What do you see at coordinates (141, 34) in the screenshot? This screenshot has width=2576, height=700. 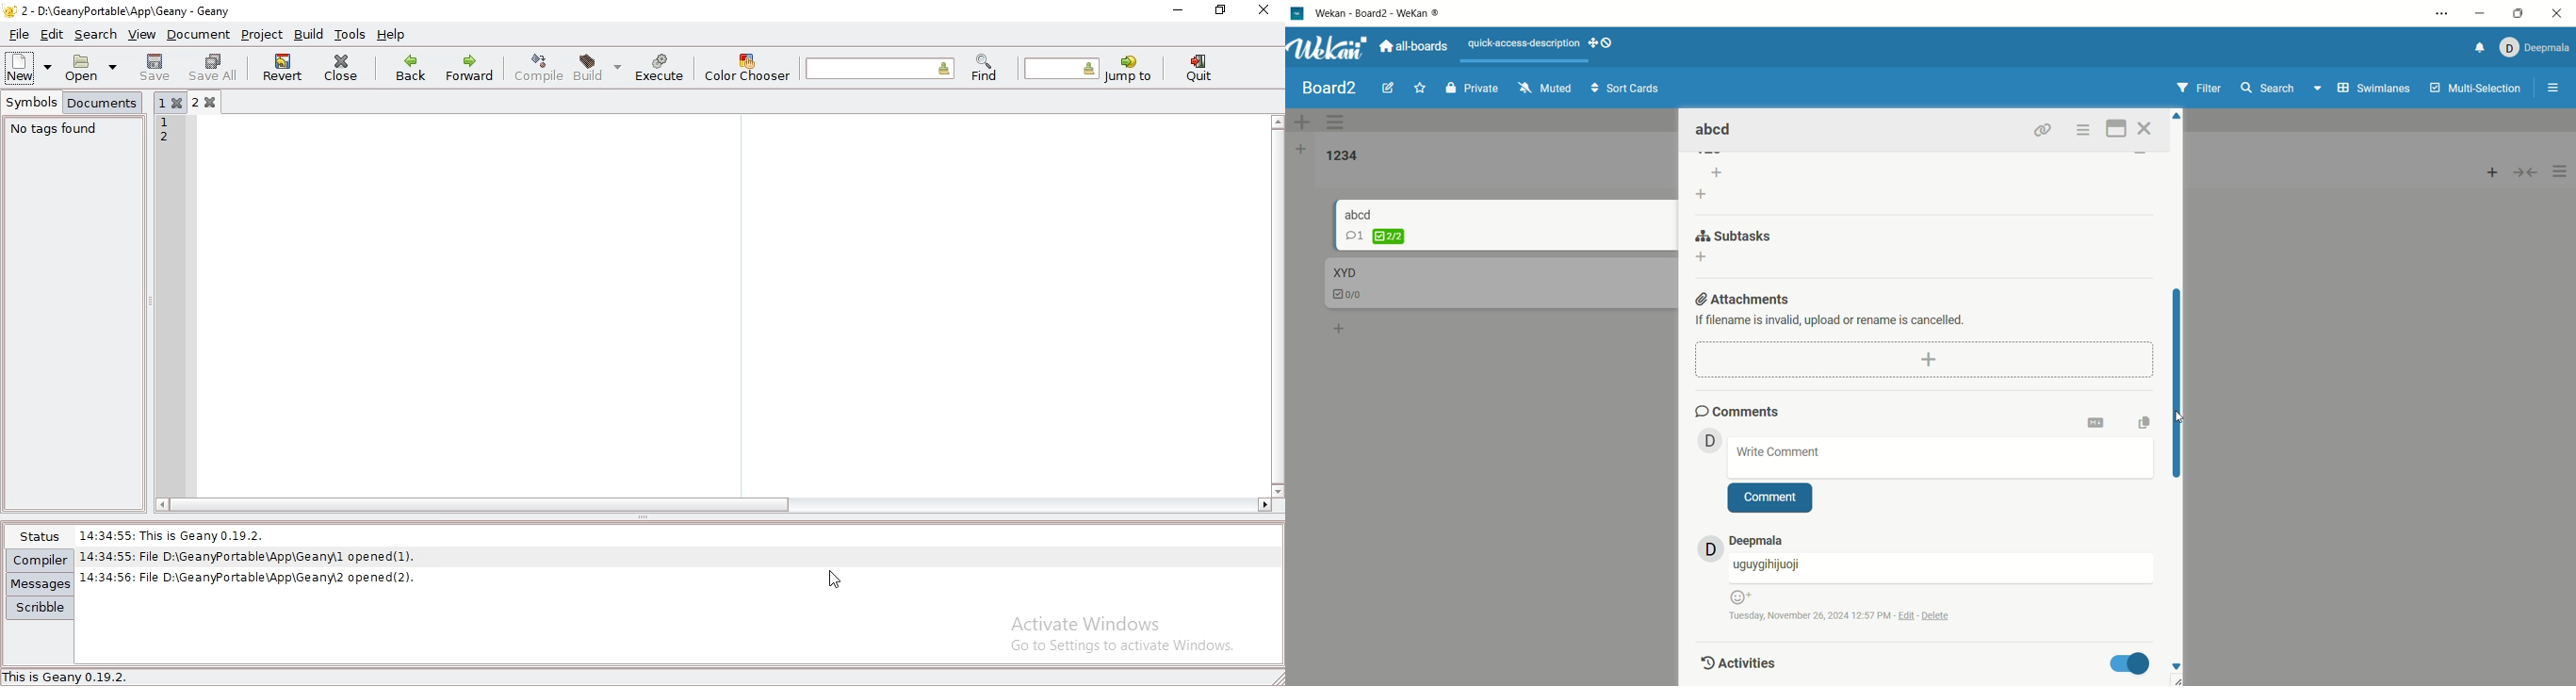 I see `view` at bounding box center [141, 34].